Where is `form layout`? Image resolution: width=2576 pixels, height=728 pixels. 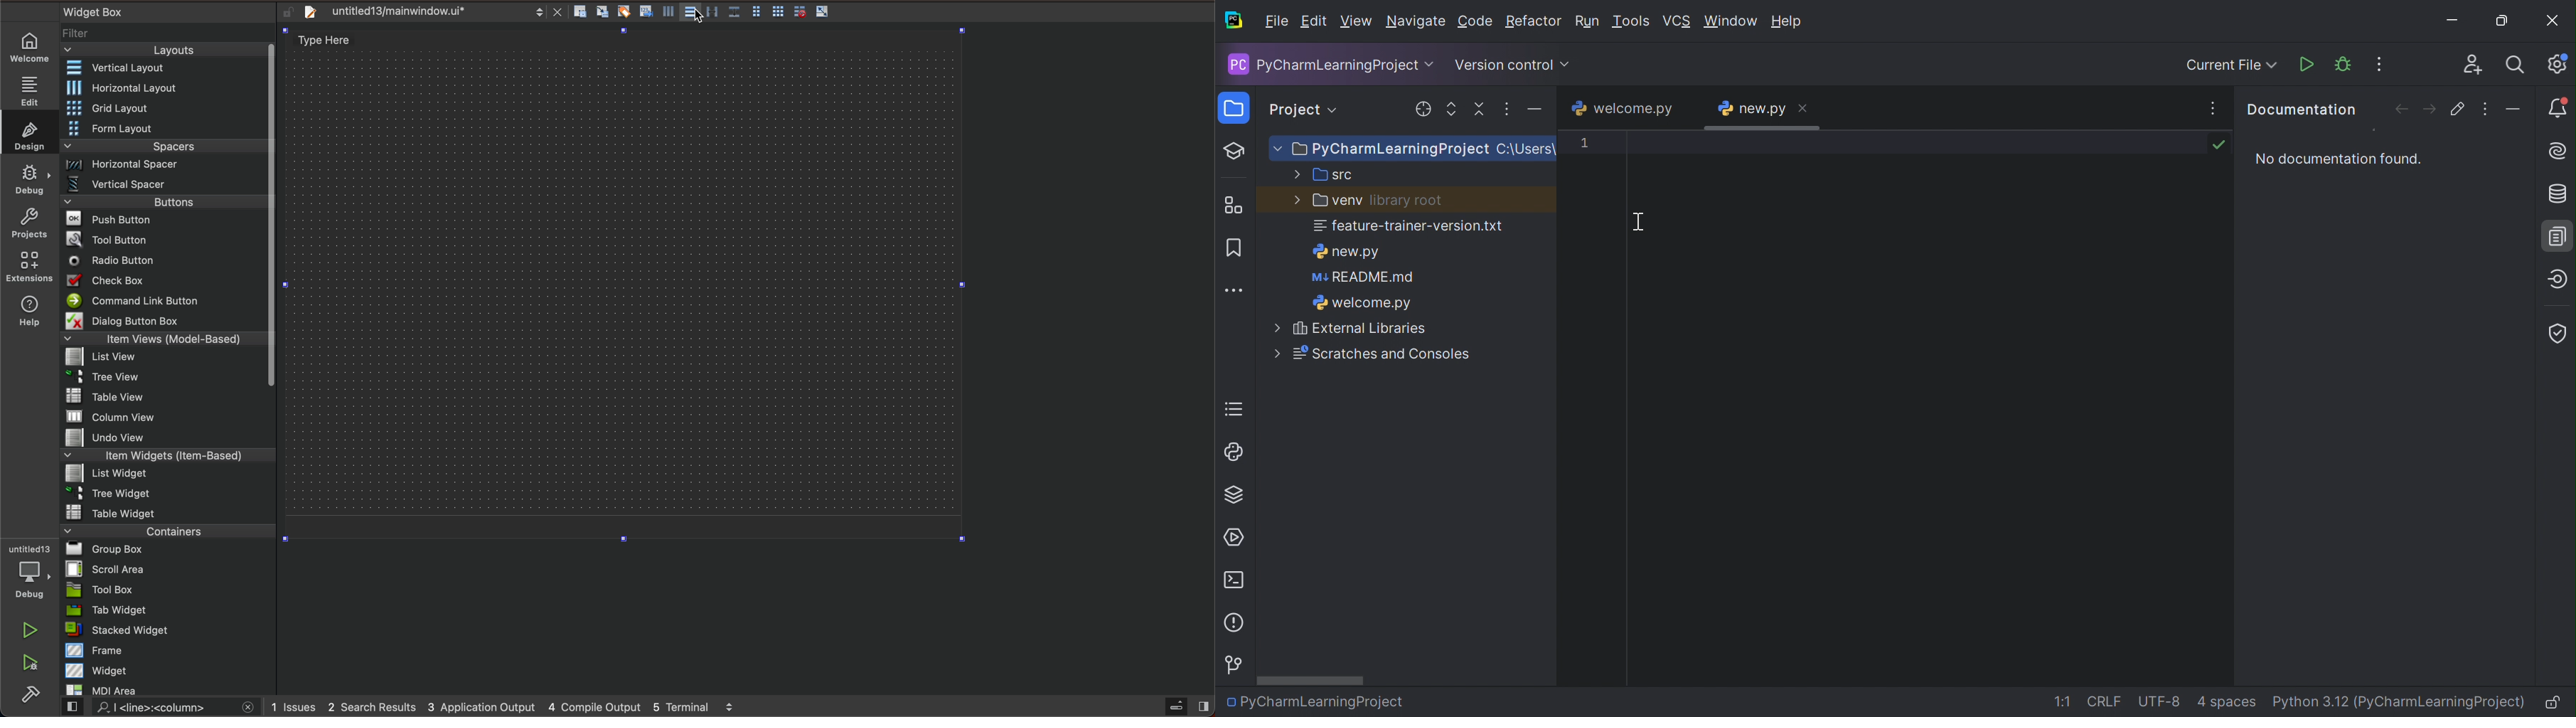
form layout is located at coordinates (165, 128).